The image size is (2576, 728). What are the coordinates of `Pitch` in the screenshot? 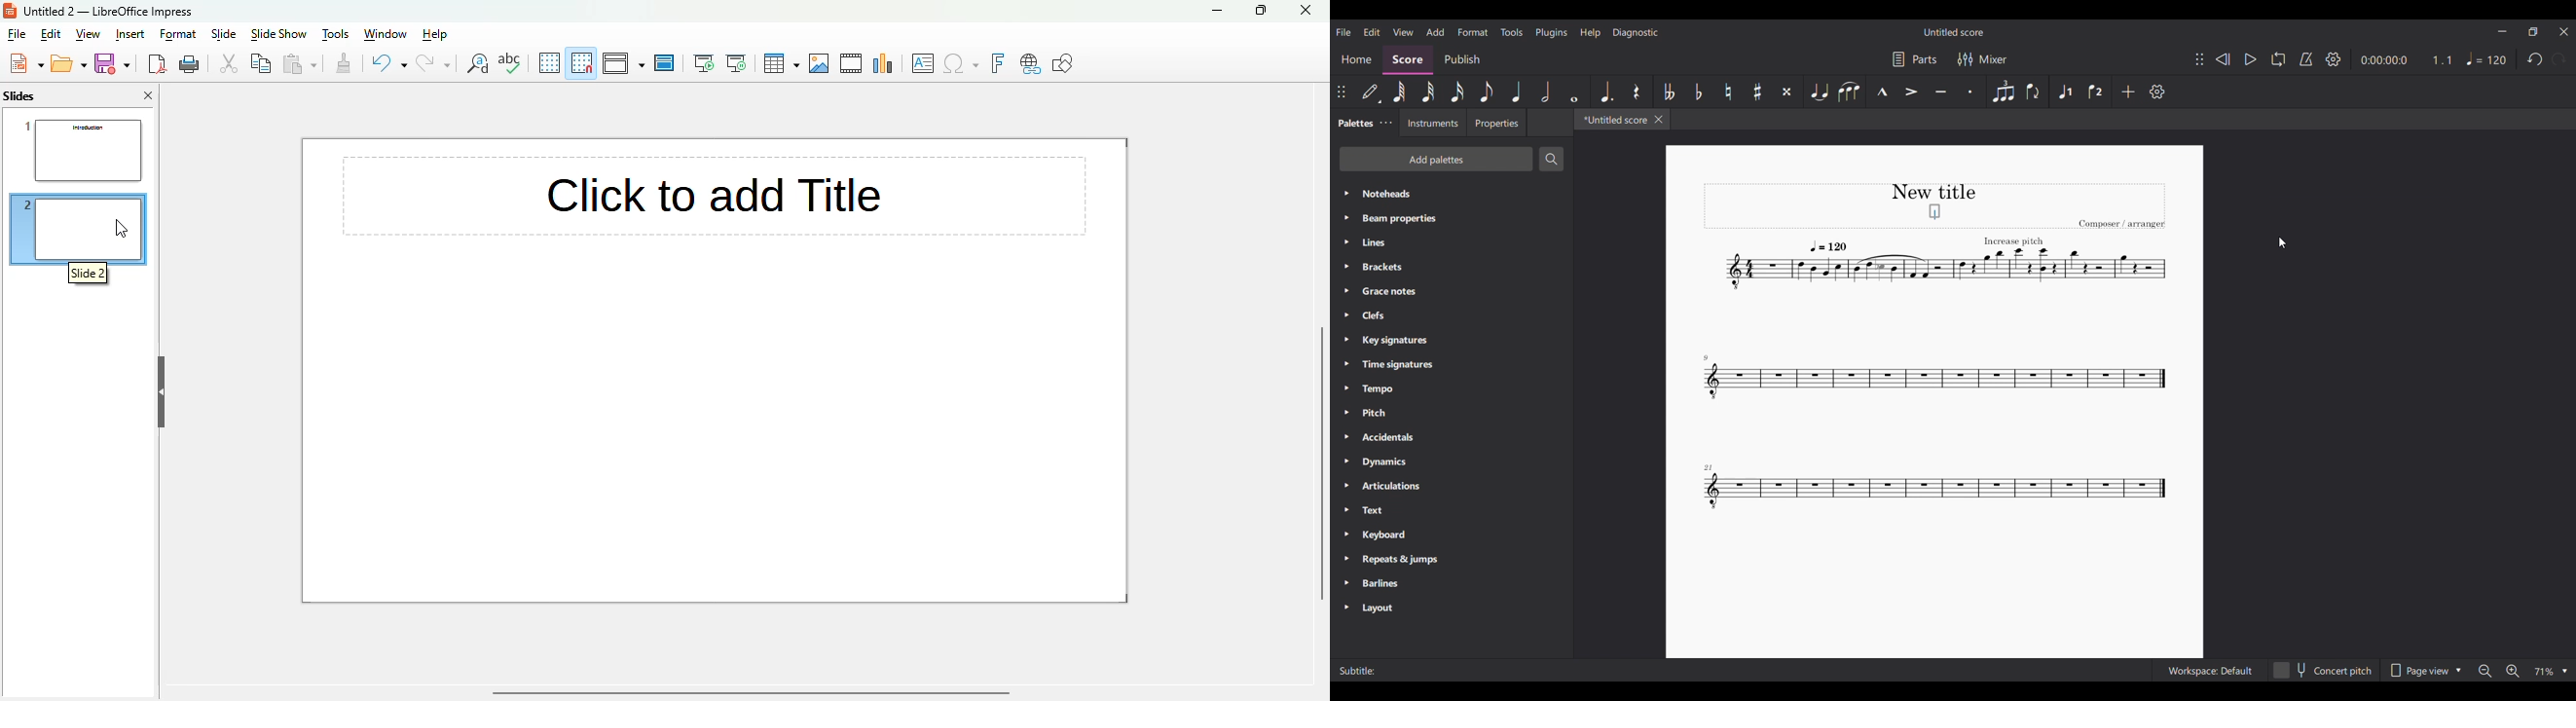 It's located at (1451, 413).